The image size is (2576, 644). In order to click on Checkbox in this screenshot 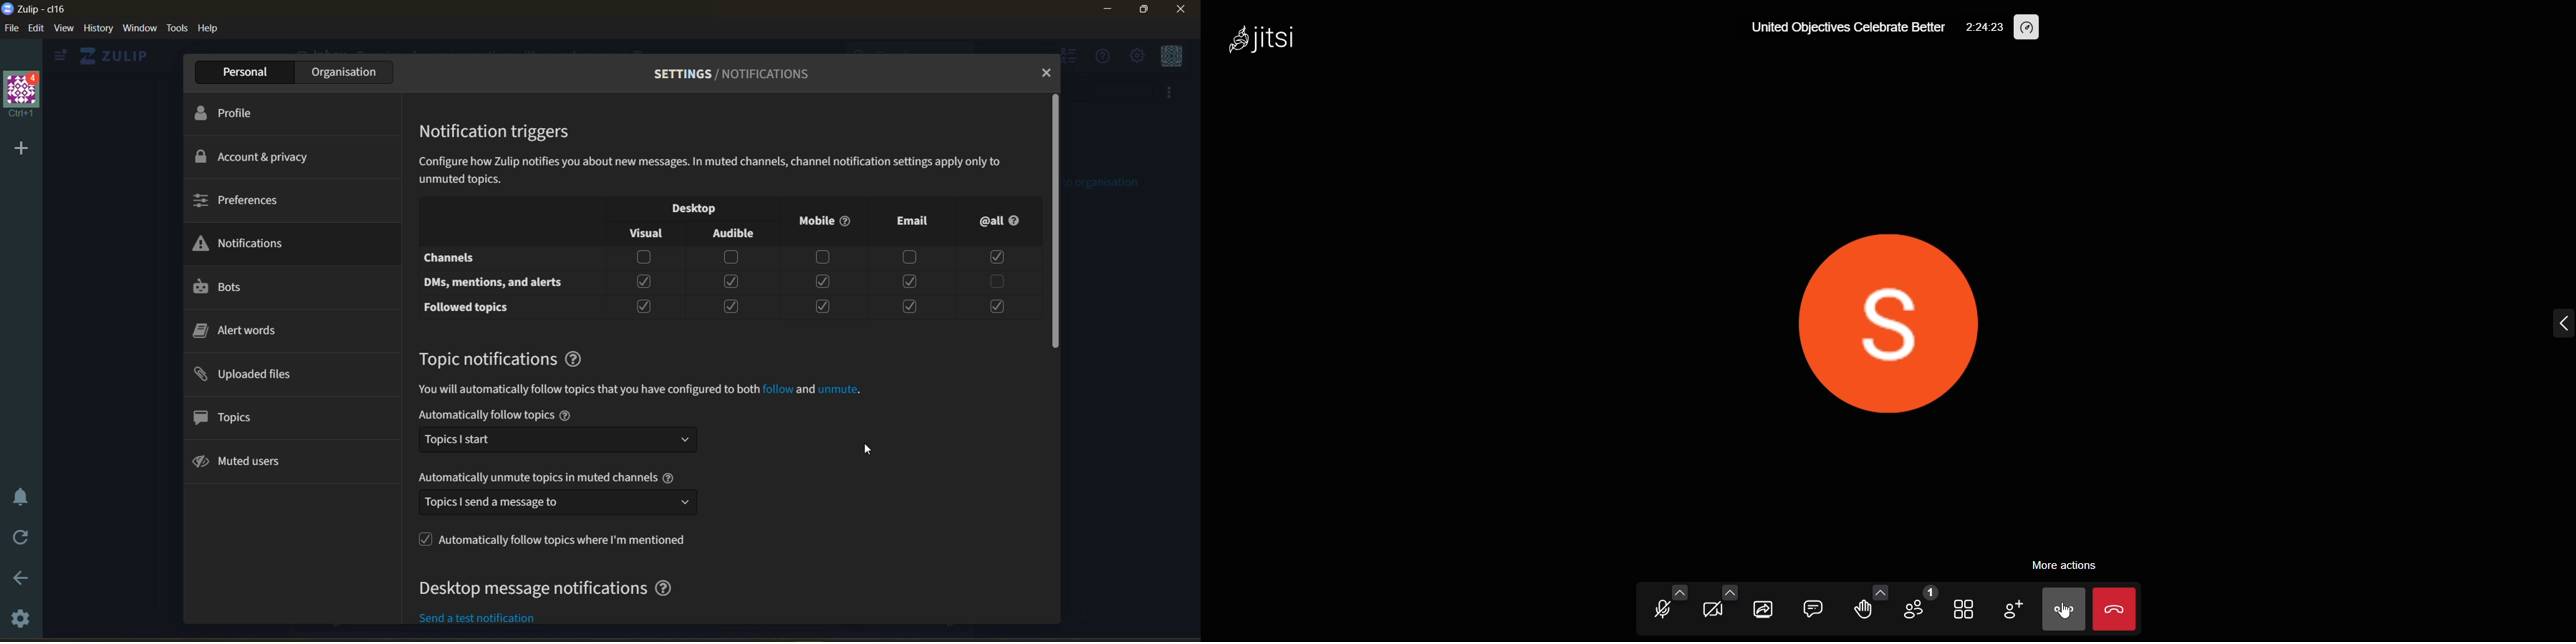, I will do `click(912, 257)`.